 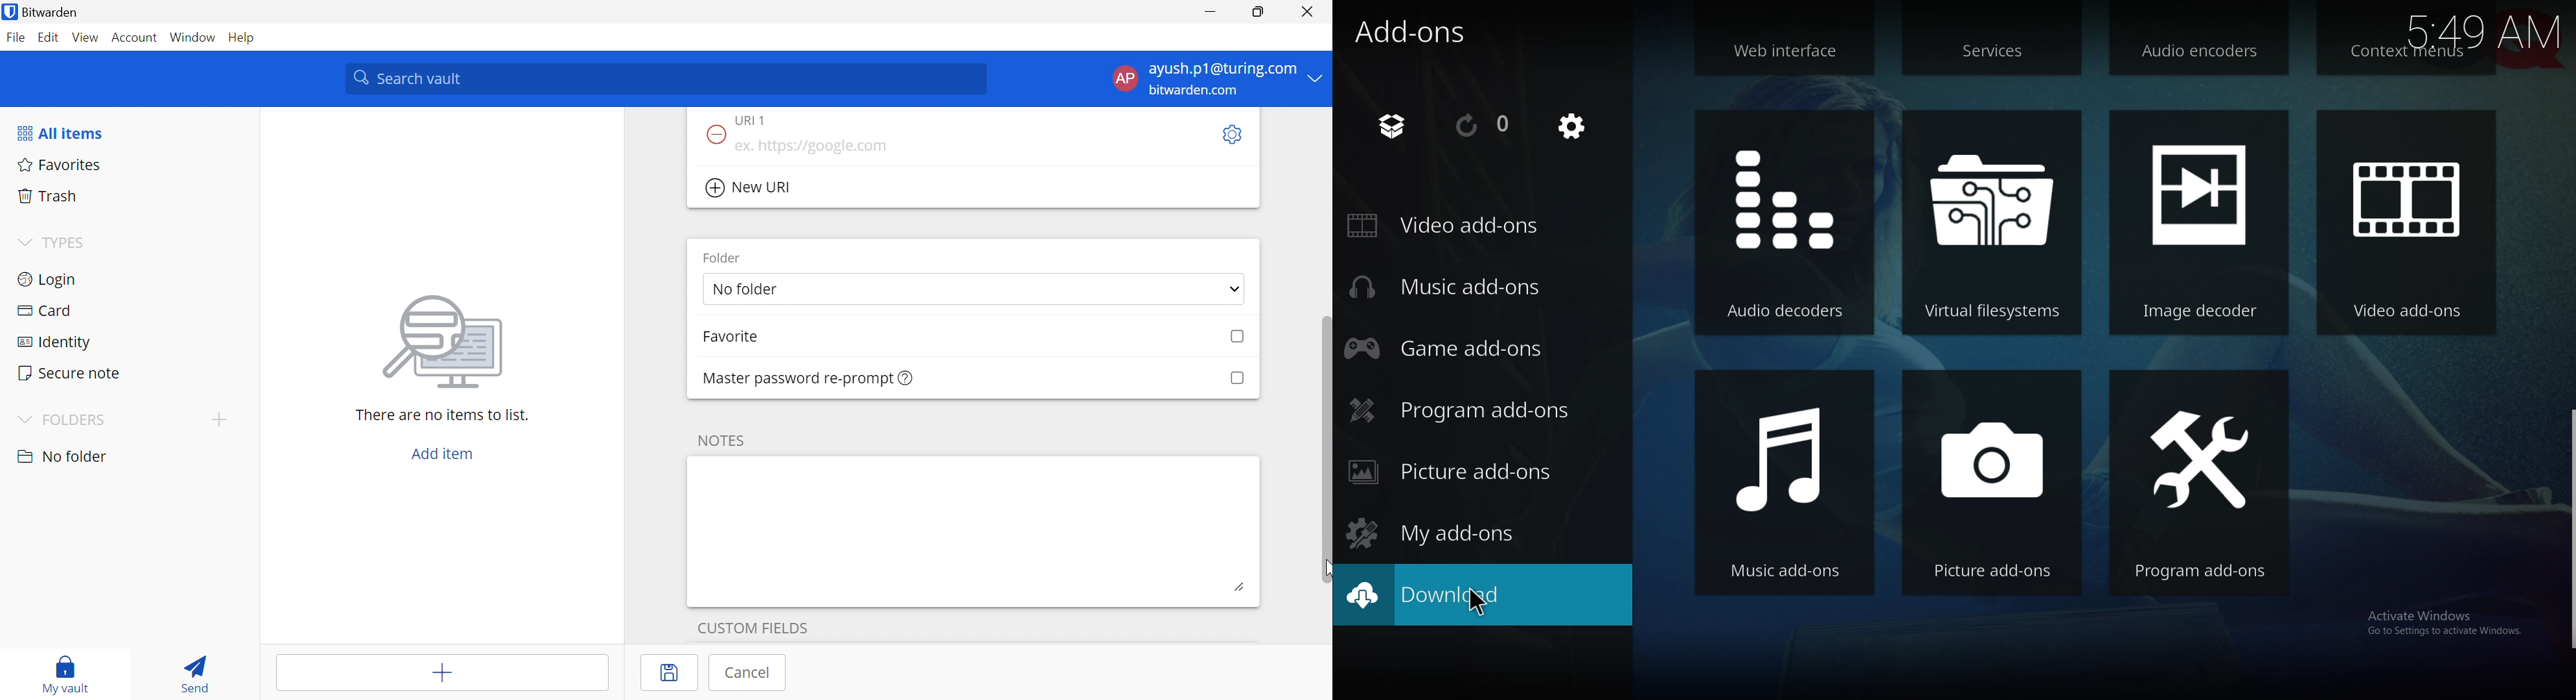 What do you see at coordinates (22, 421) in the screenshot?
I see `Drop Down` at bounding box center [22, 421].